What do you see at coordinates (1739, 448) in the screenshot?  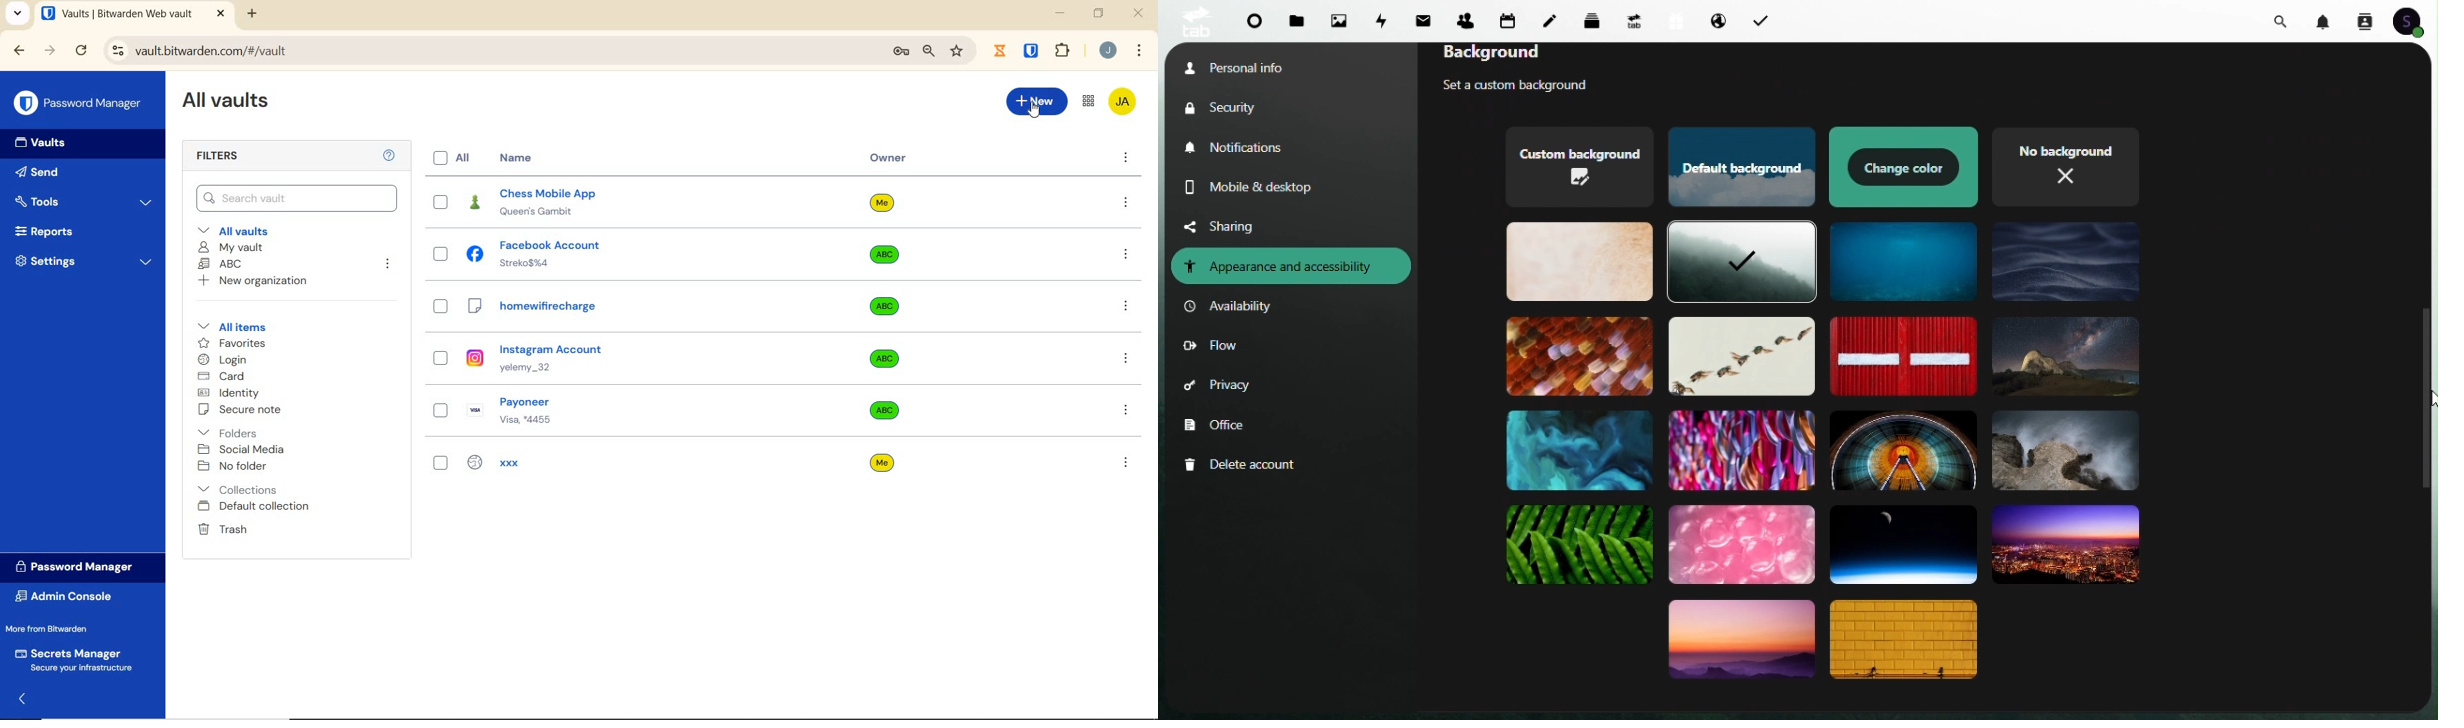 I see `Themes` at bounding box center [1739, 448].